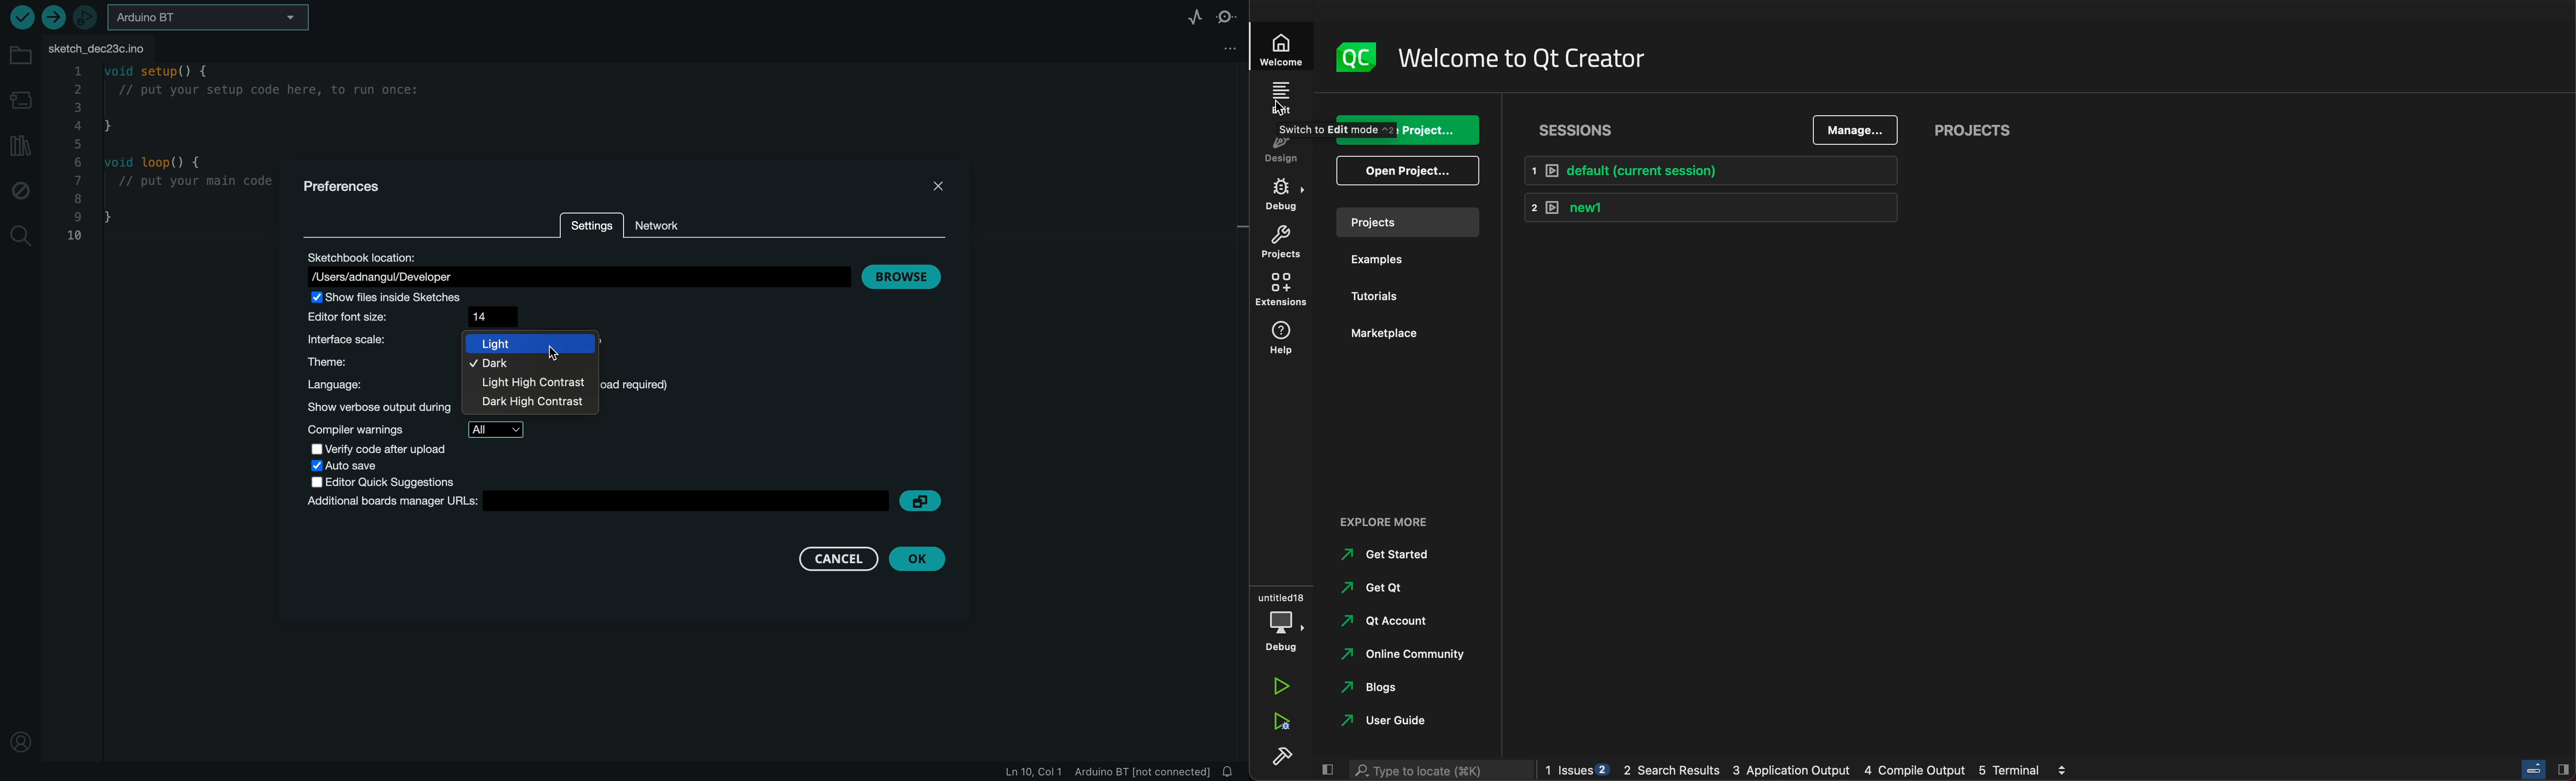  What do you see at coordinates (1280, 723) in the screenshot?
I see `run debug` at bounding box center [1280, 723].